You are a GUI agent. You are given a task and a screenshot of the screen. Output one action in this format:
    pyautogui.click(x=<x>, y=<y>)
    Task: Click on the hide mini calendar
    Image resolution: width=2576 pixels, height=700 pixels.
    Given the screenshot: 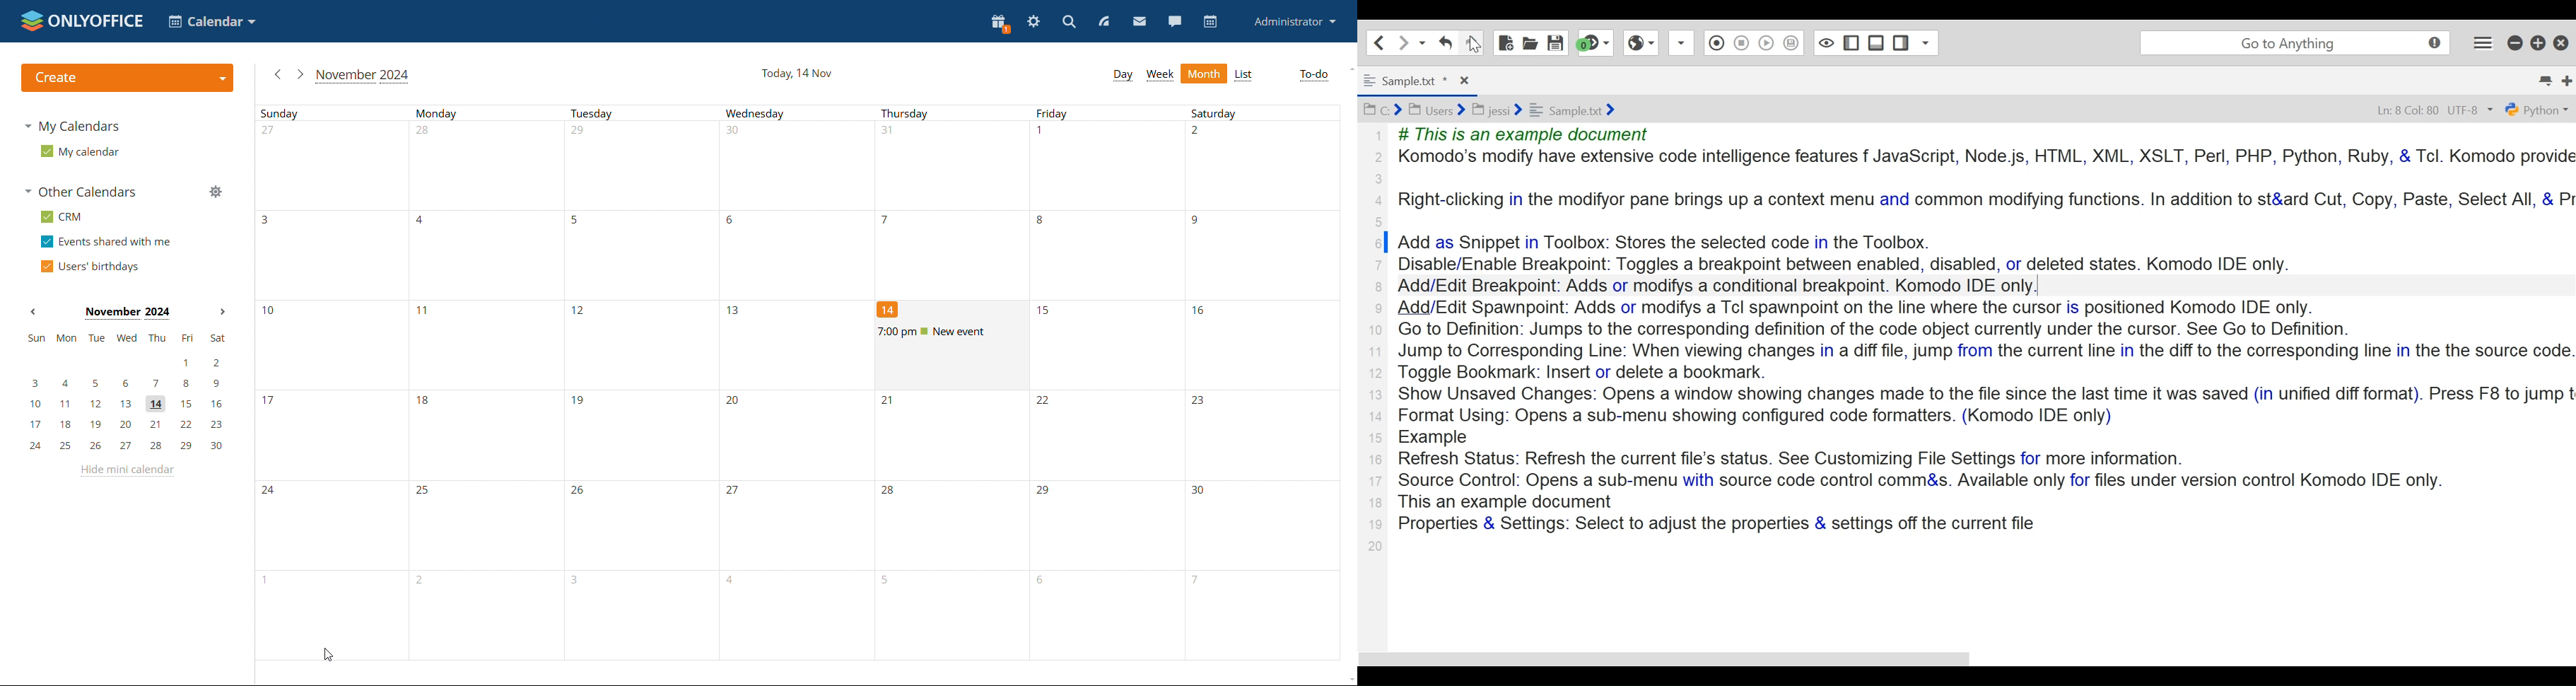 What is the action you would take?
    pyautogui.click(x=125, y=470)
    